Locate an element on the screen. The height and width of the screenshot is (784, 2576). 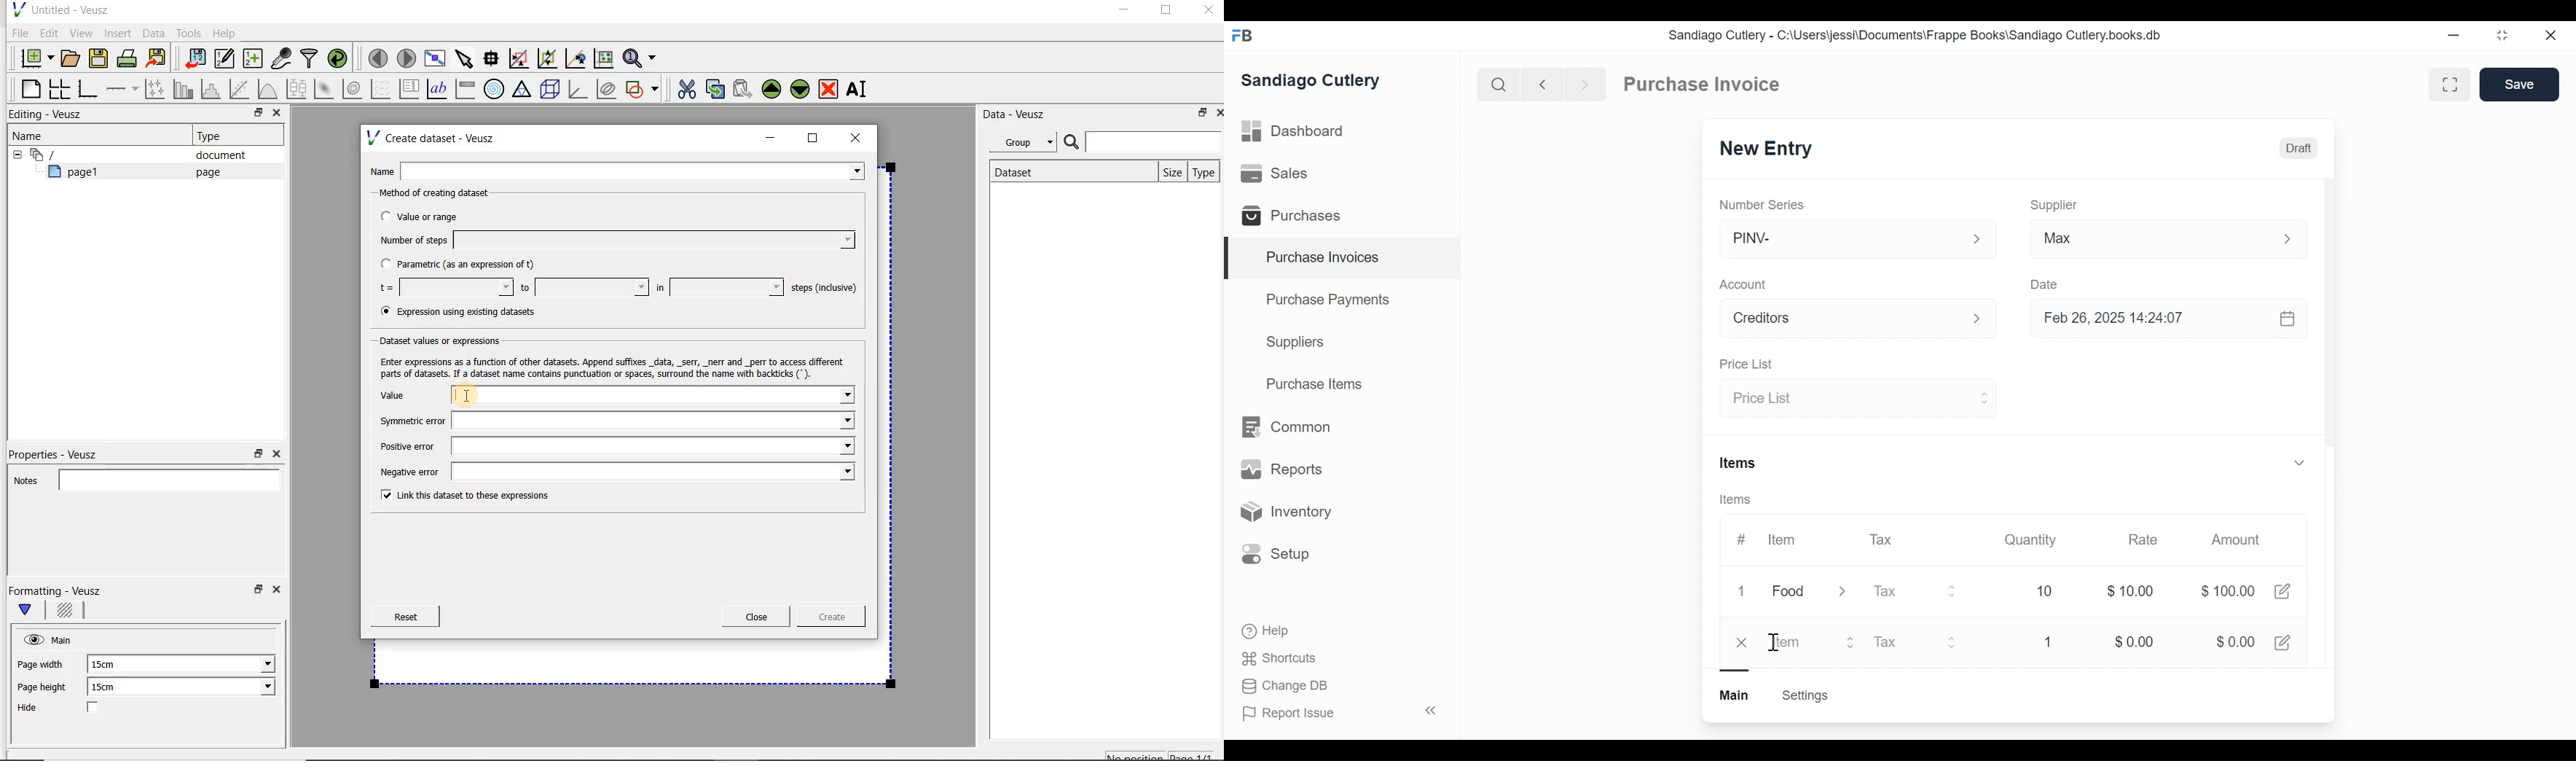
View is located at coordinates (81, 31).